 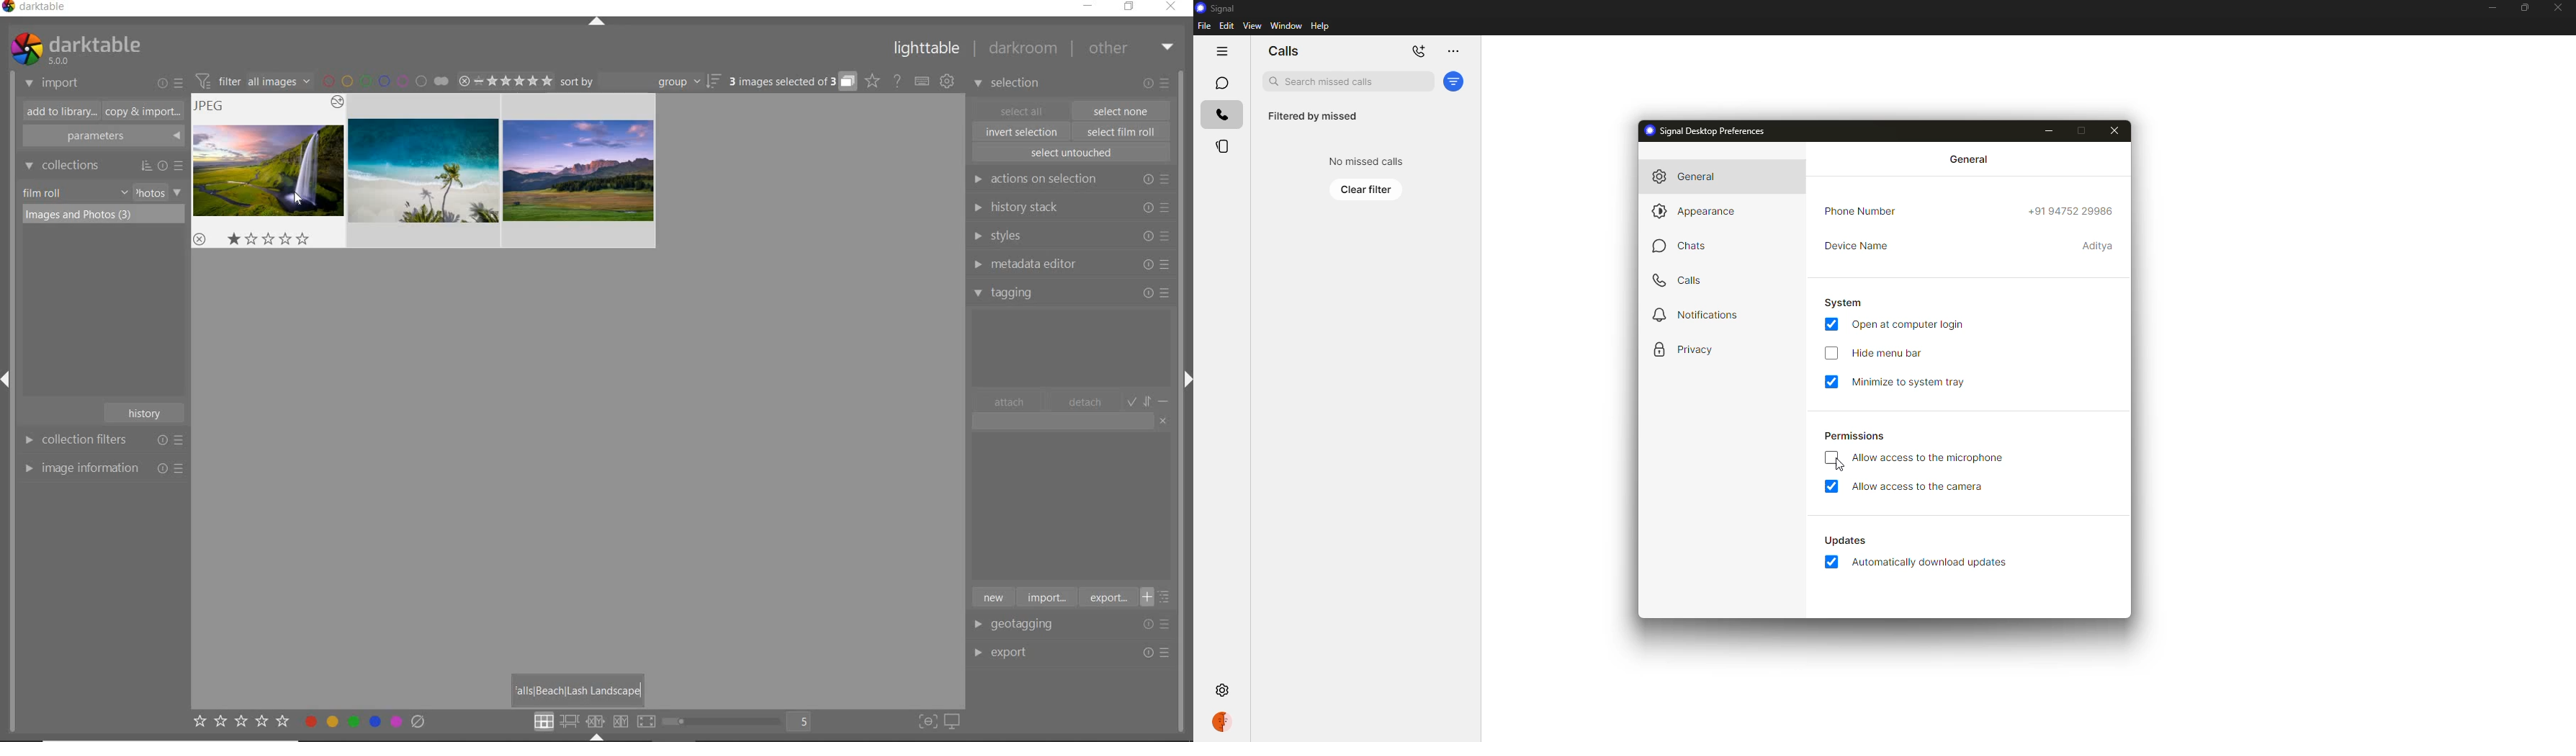 I want to click on export, so click(x=1107, y=597).